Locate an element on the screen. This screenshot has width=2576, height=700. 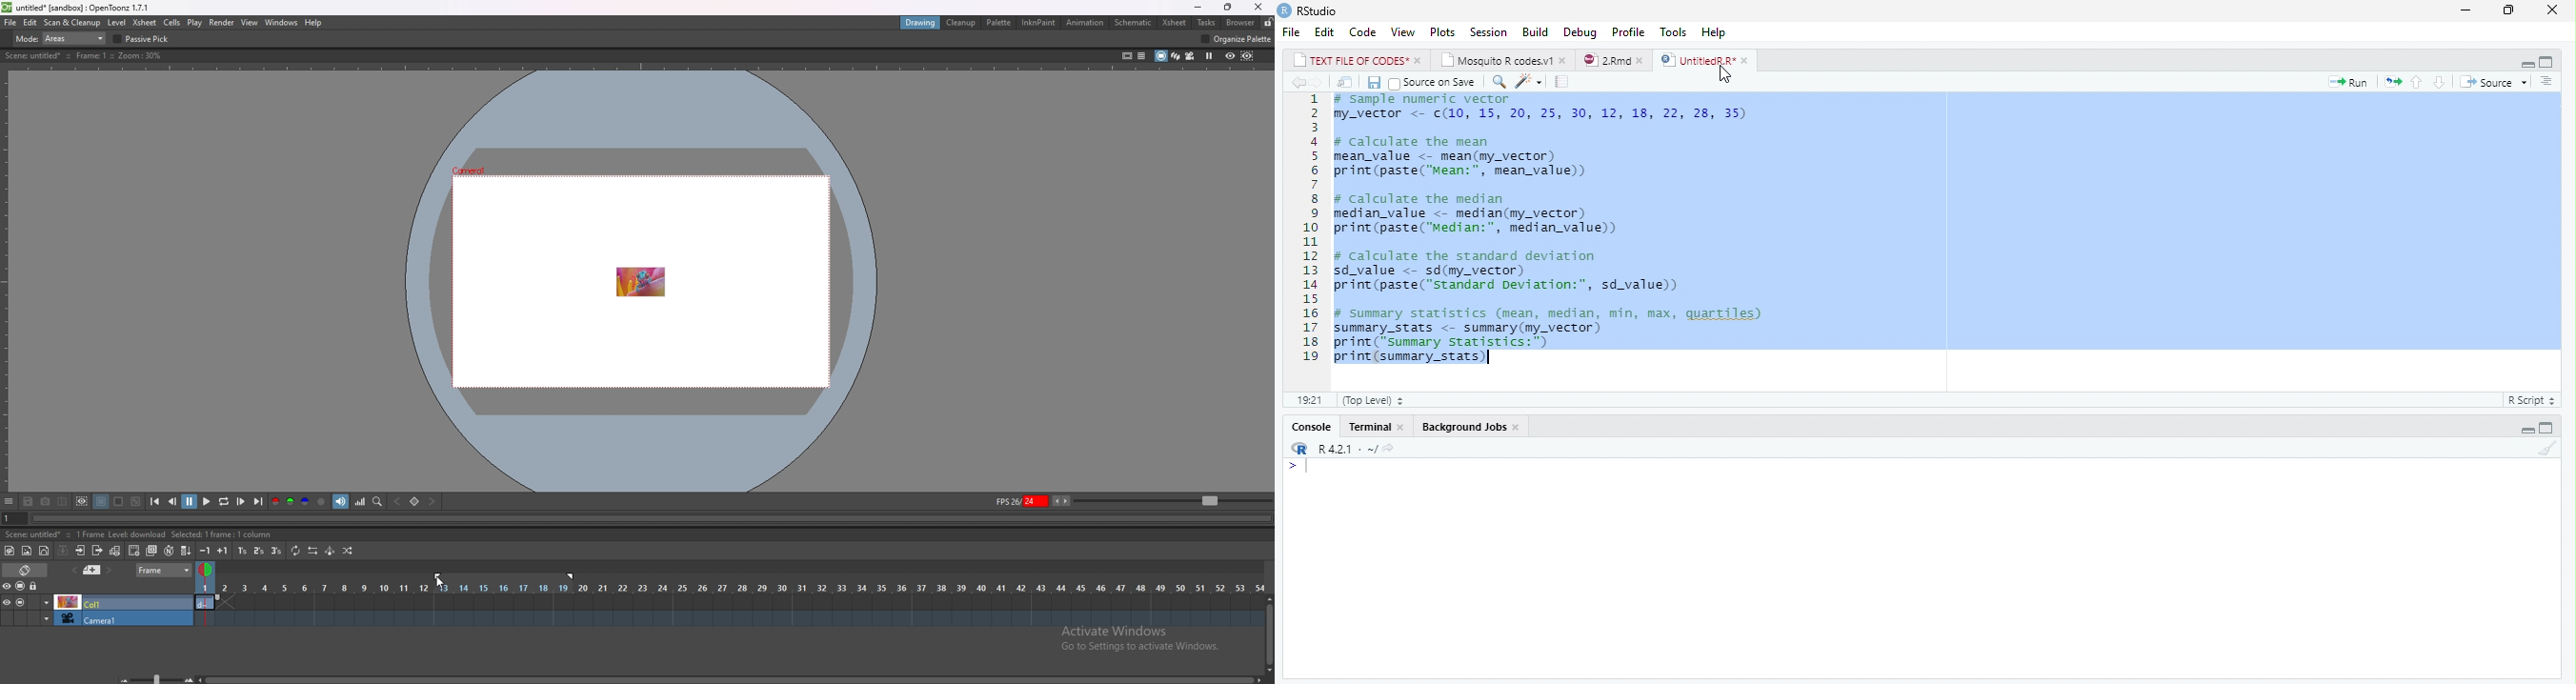
maximize is located at coordinates (2546, 63).